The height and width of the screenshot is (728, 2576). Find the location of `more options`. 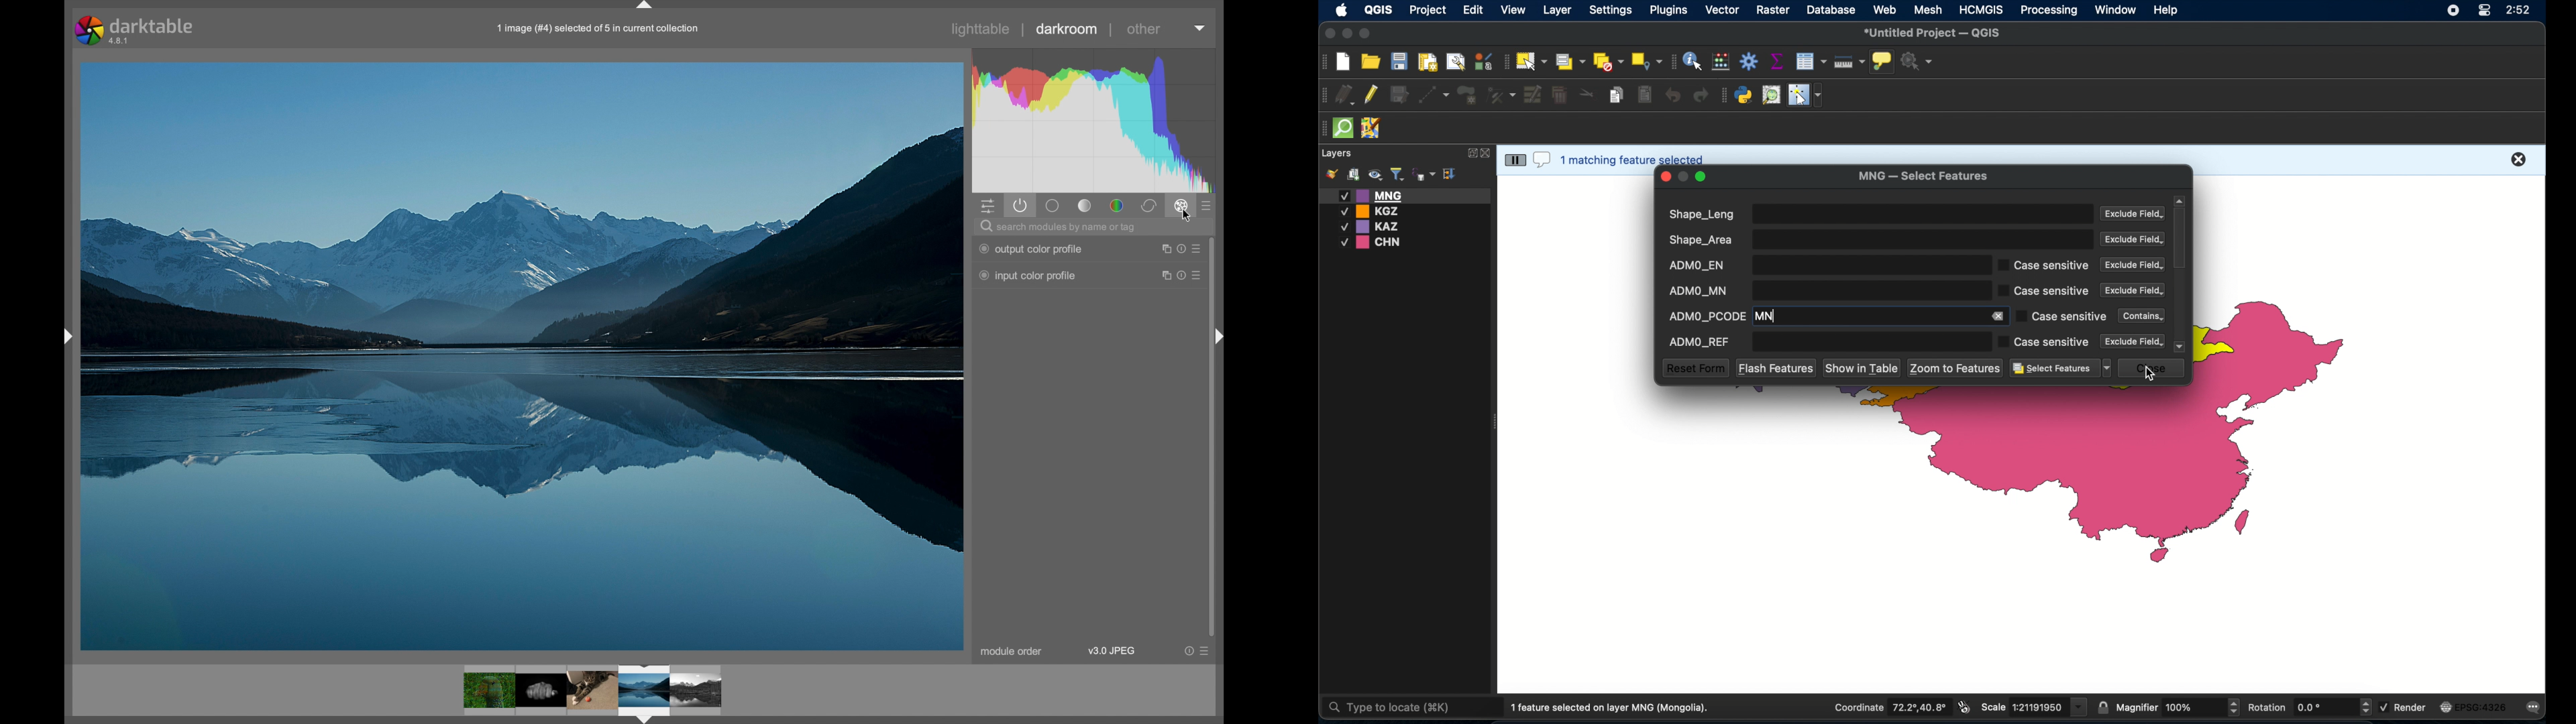

more options is located at coordinates (1198, 249).